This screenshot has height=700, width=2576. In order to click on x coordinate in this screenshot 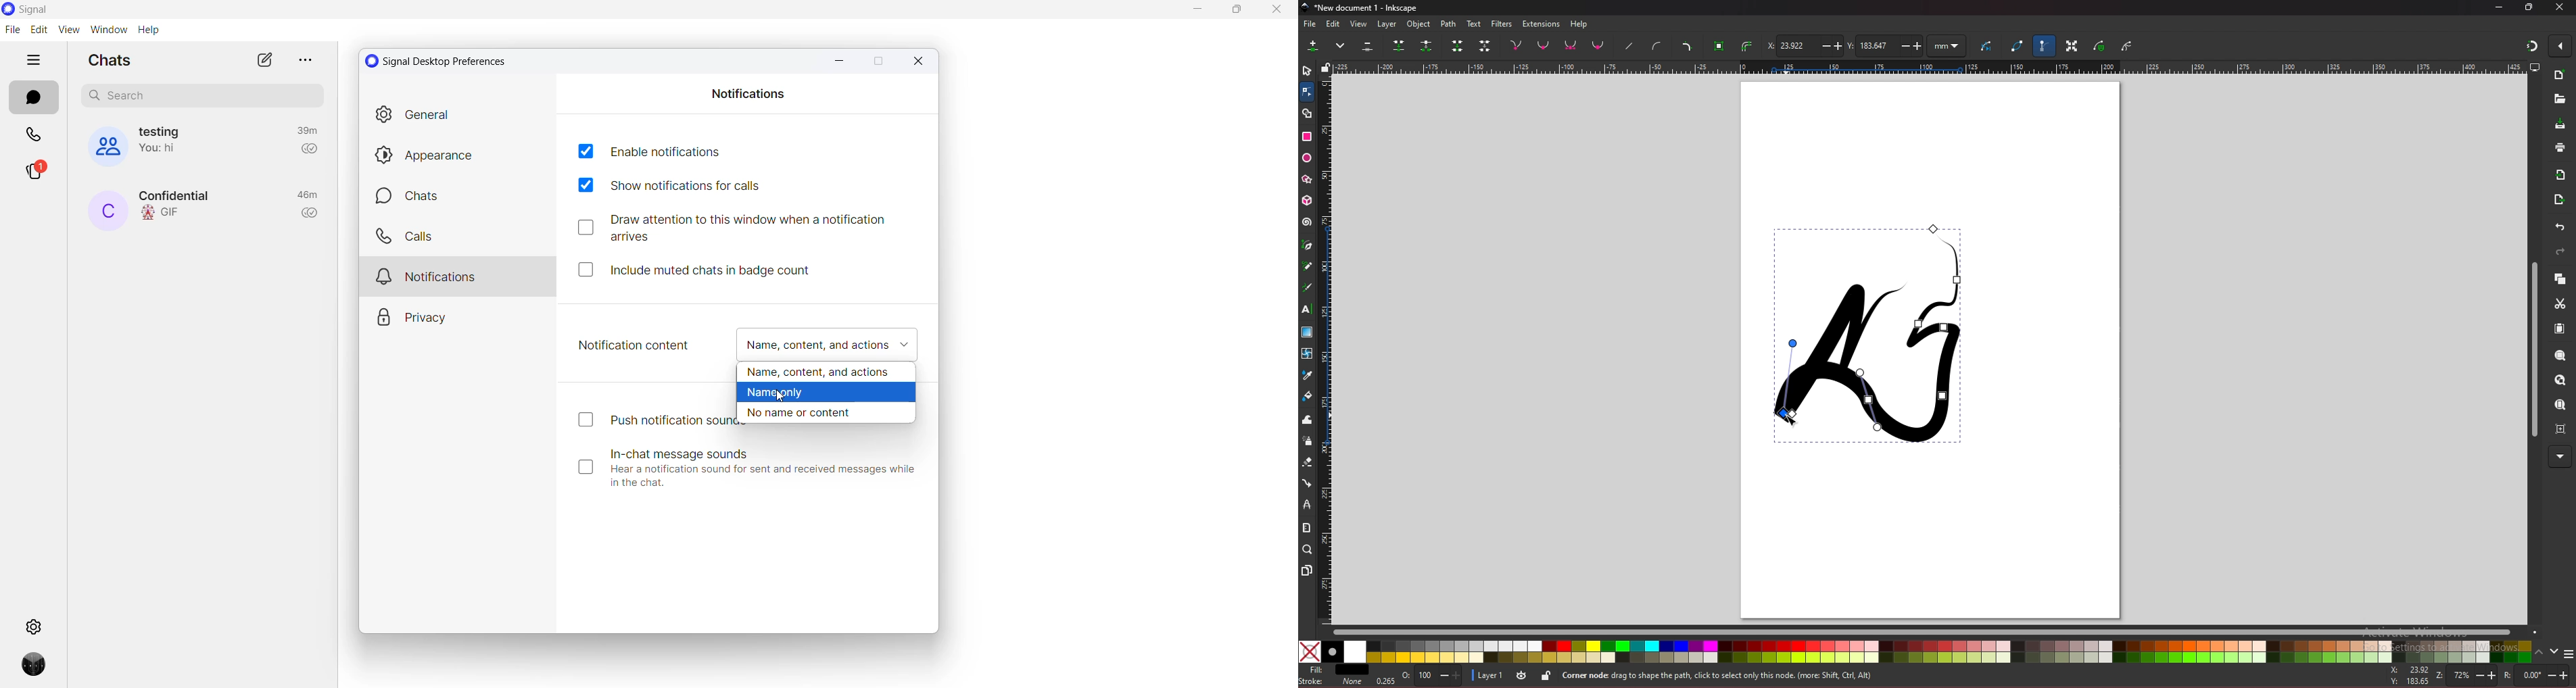, I will do `click(1803, 45)`.